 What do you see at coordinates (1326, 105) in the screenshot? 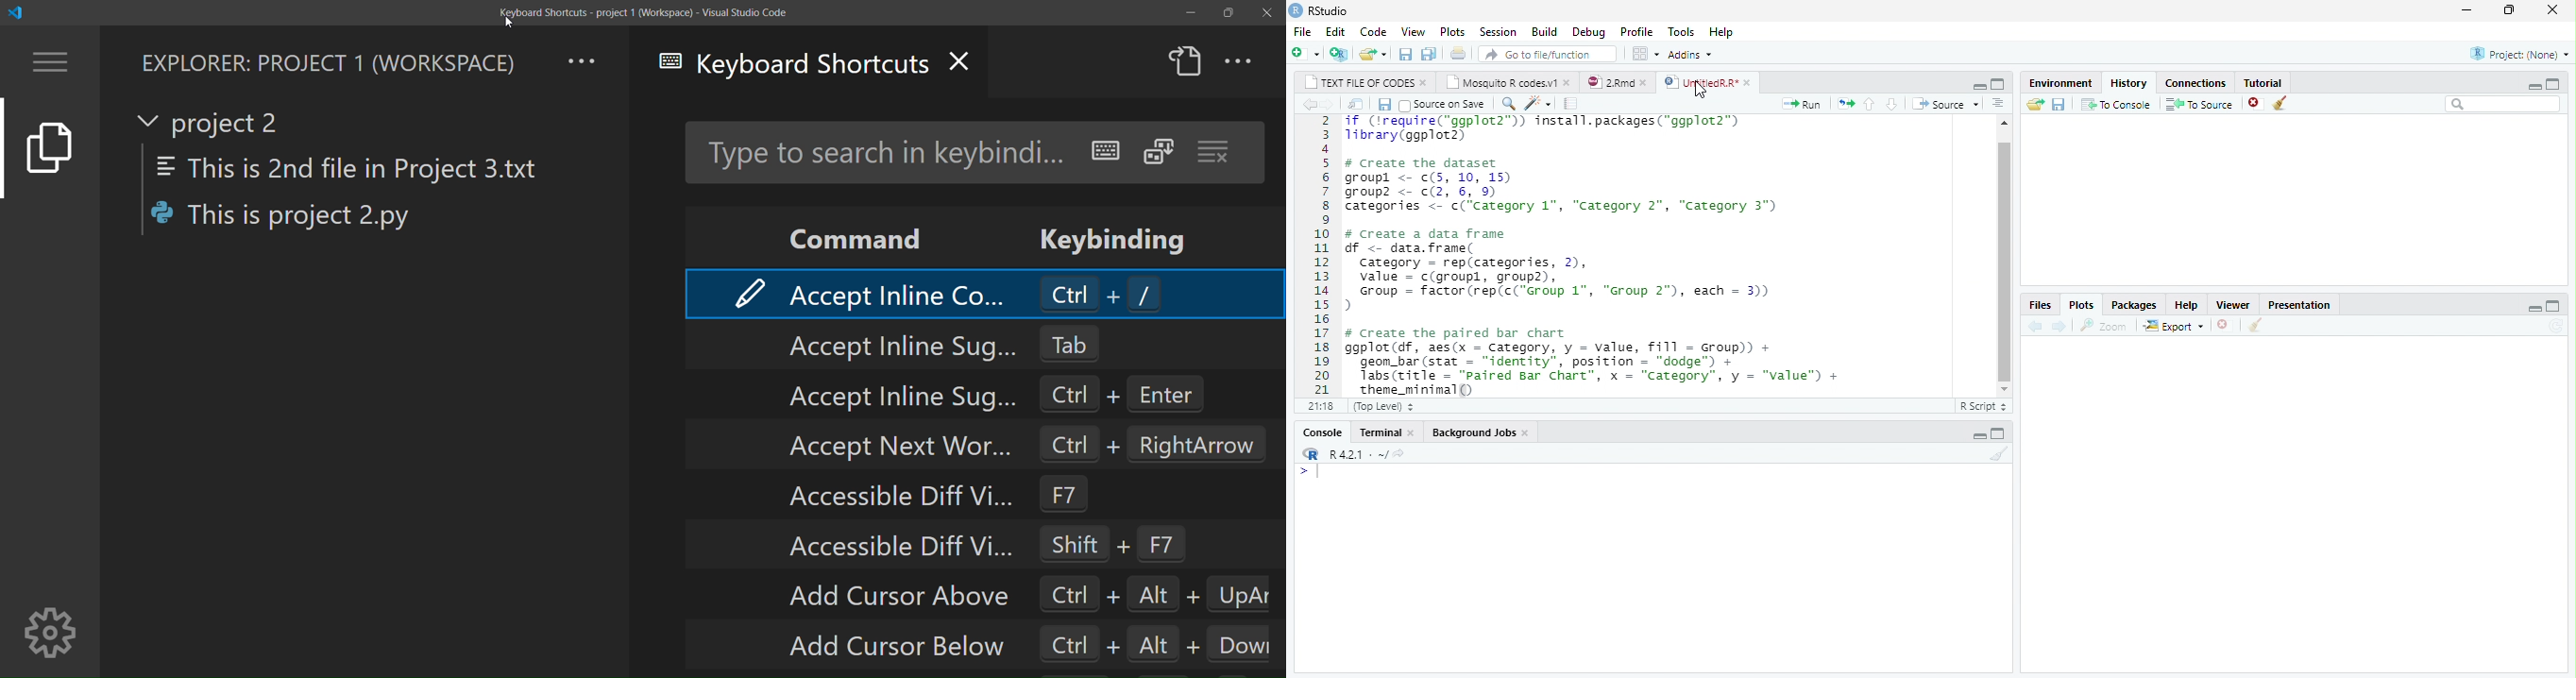
I see `go forward` at bounding box center [1326, 105].